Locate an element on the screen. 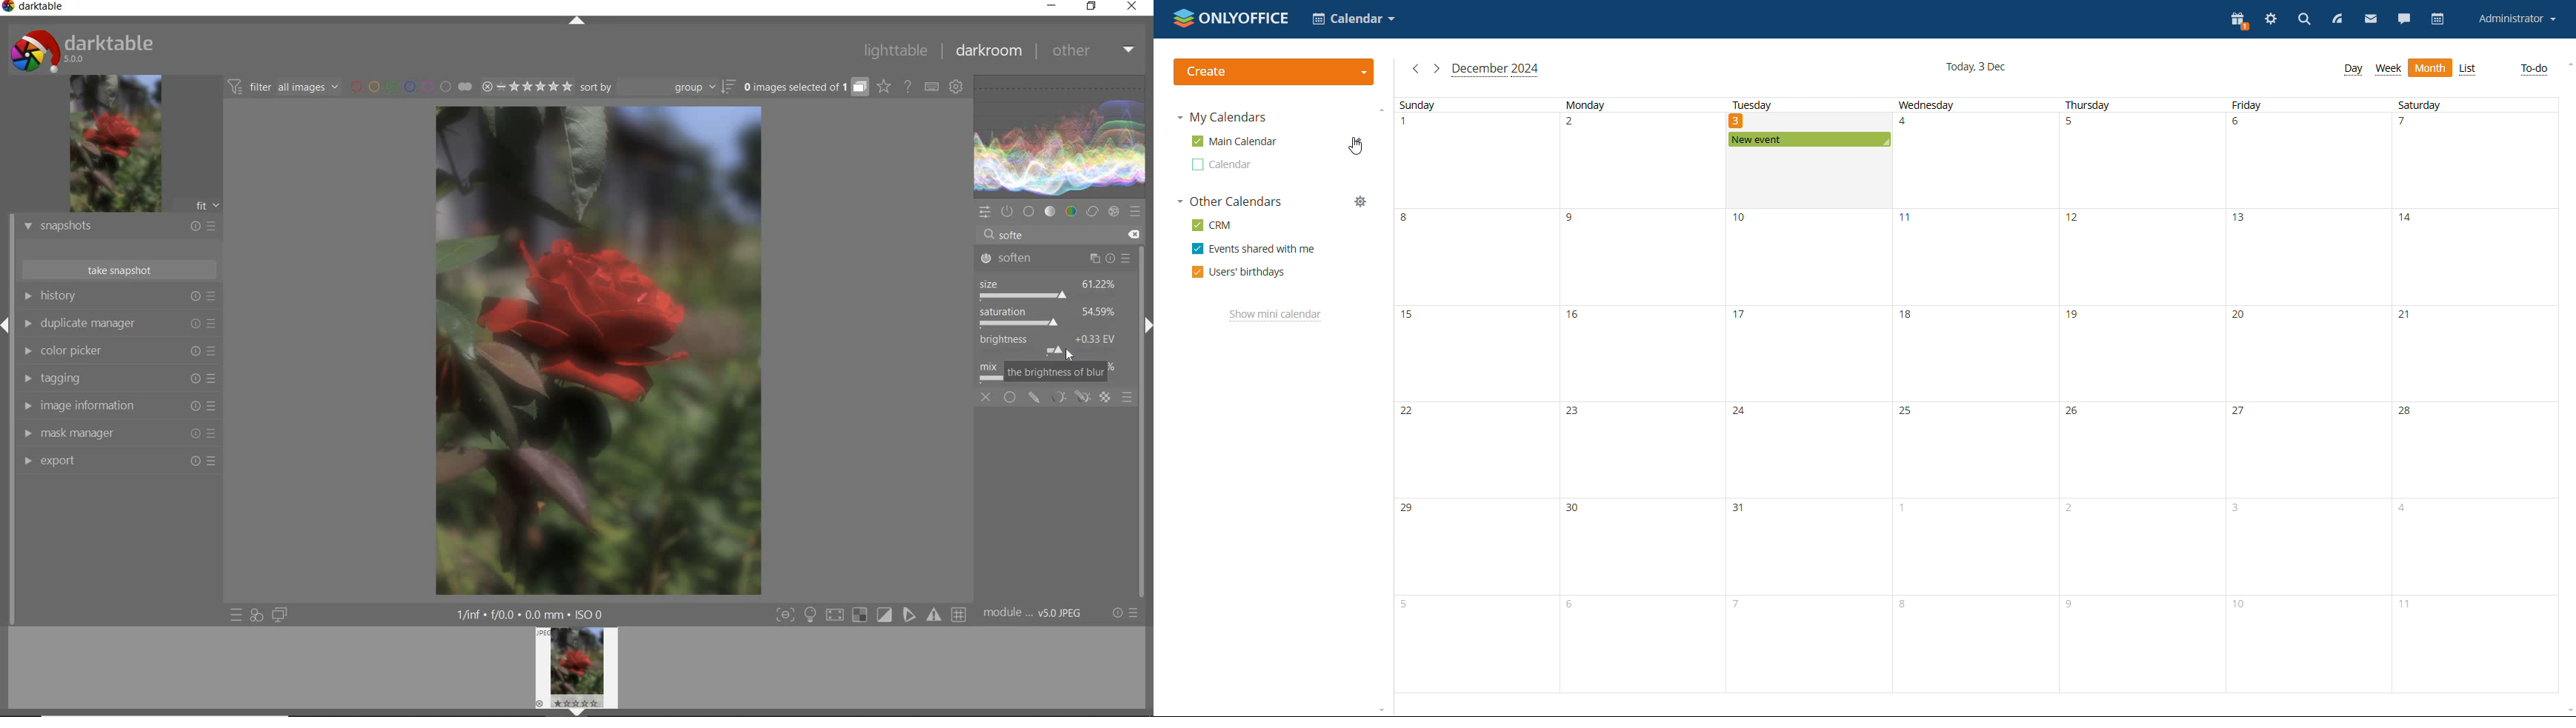  module..v50JPEG is located at coordinates (1038, 613).